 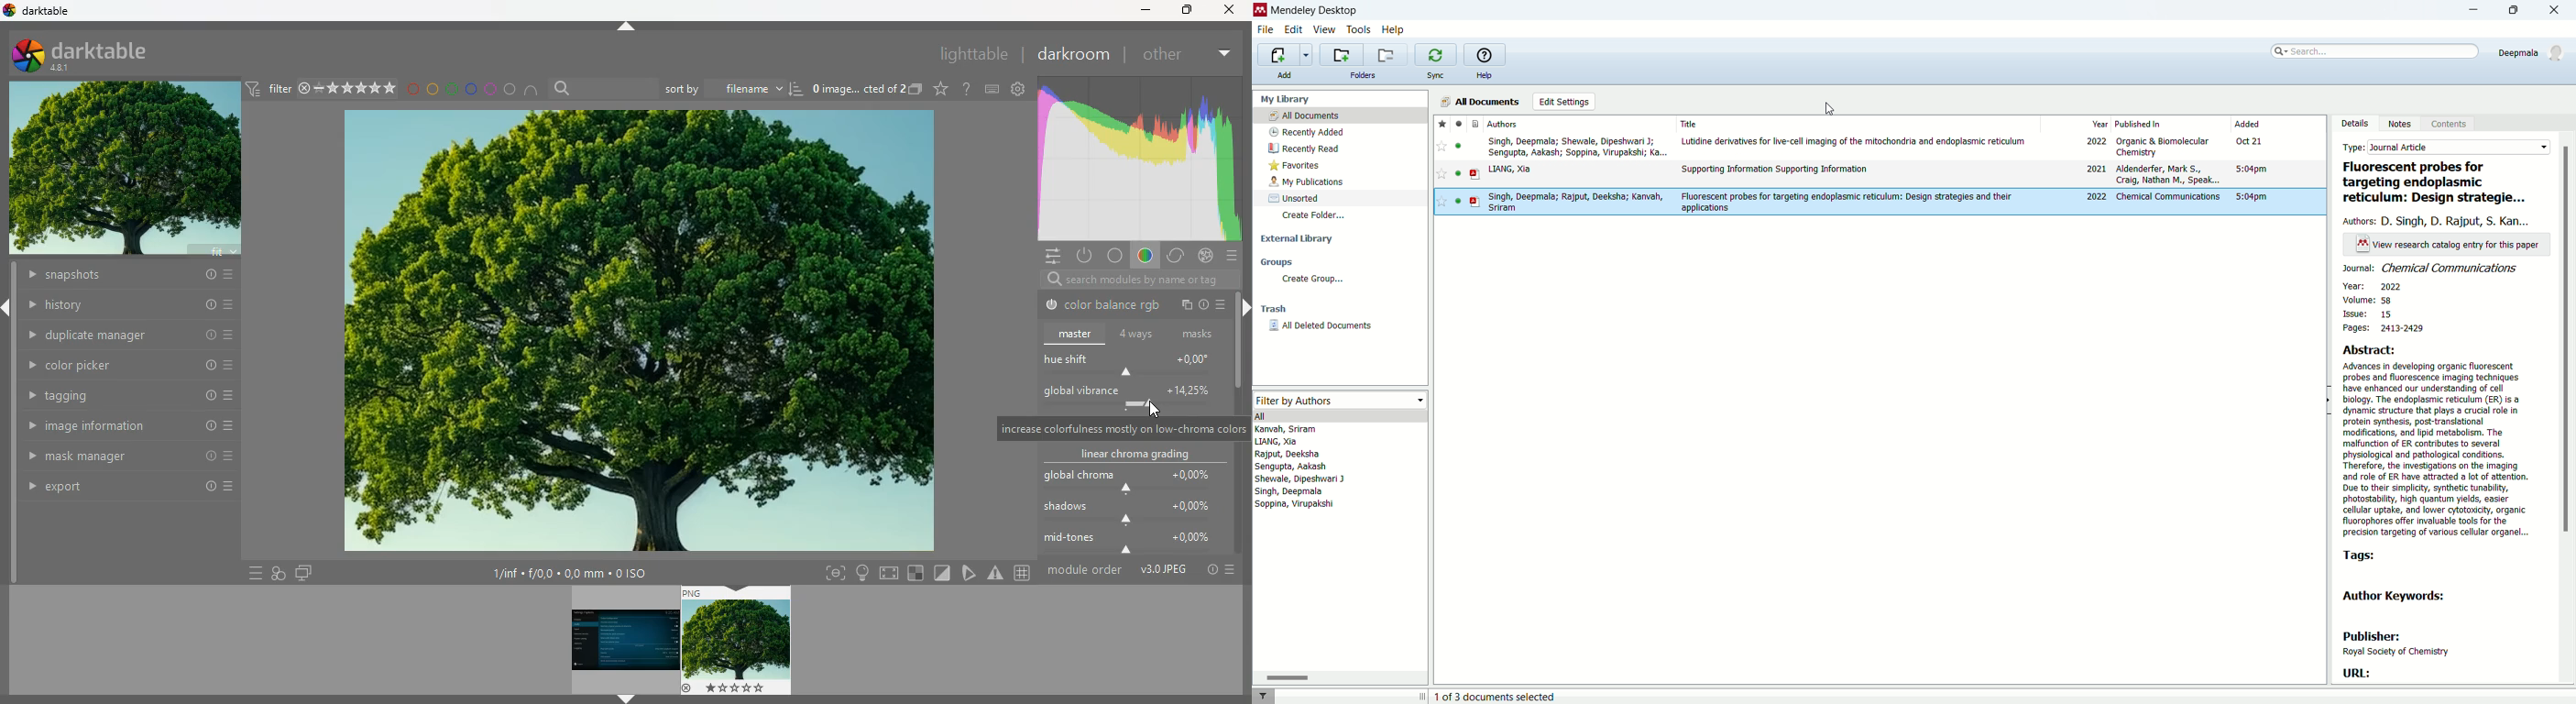 What do you see at coordinates (1187, 305) in the screenshot?
I see `copy` at bounding box center [1187, 305].